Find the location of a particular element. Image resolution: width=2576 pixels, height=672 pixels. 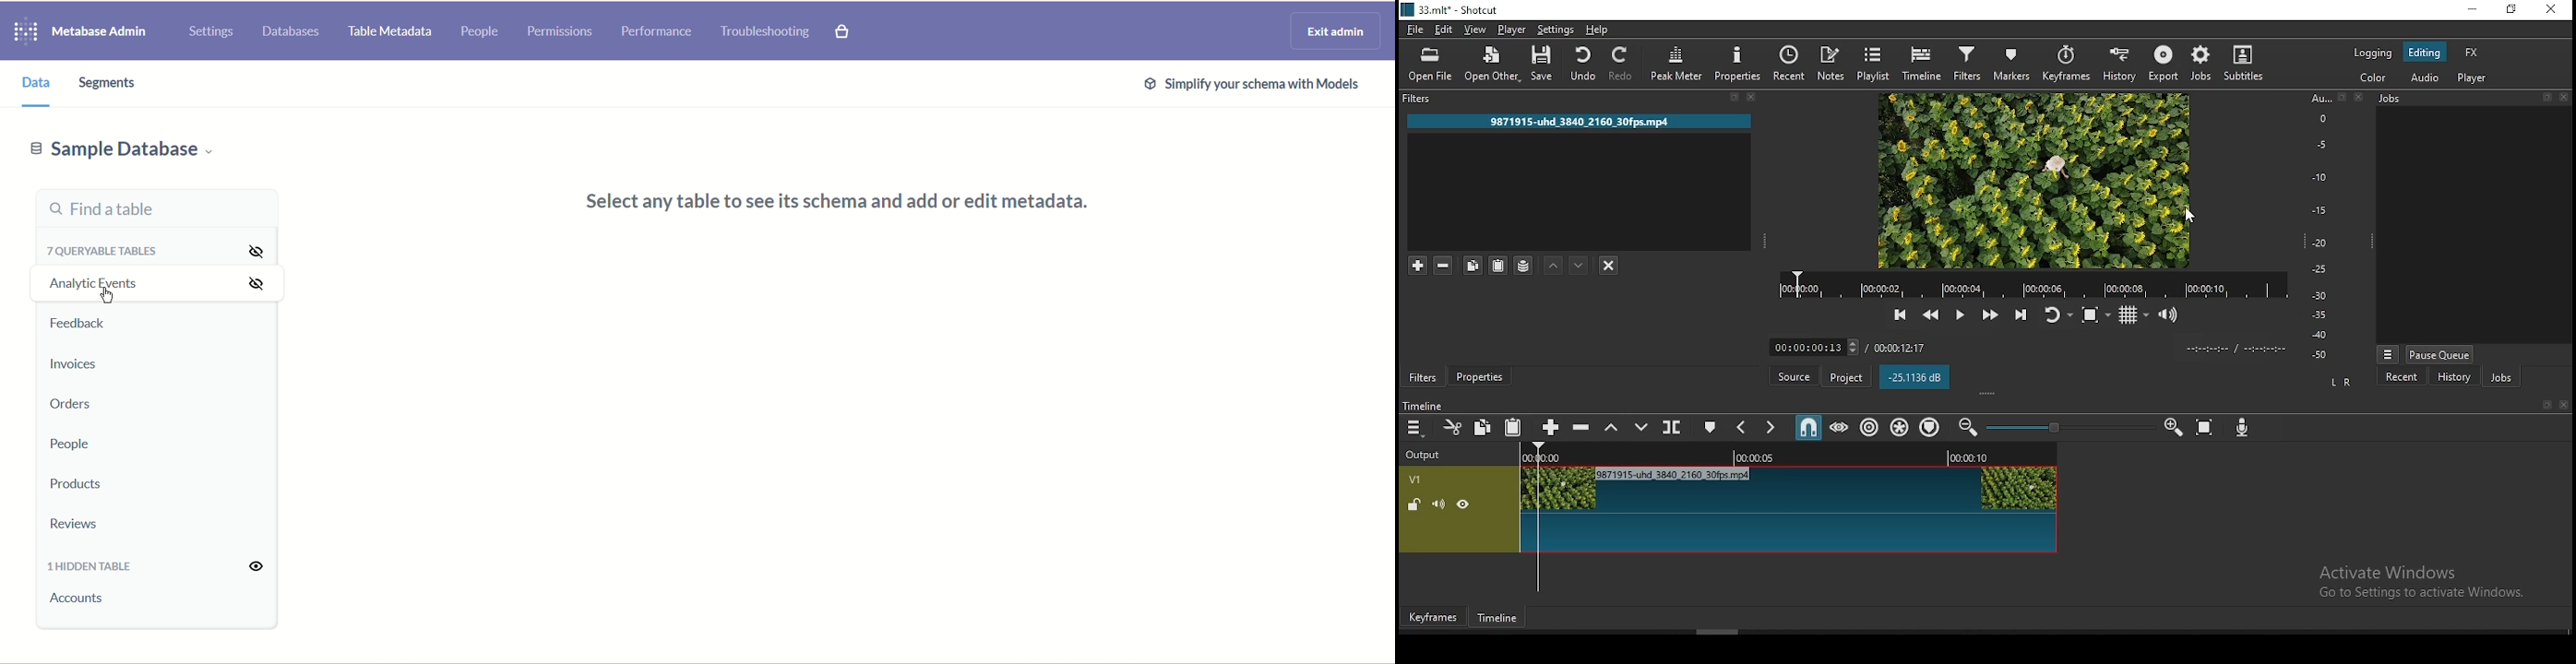

preview is located at coordinates (2030, 180).